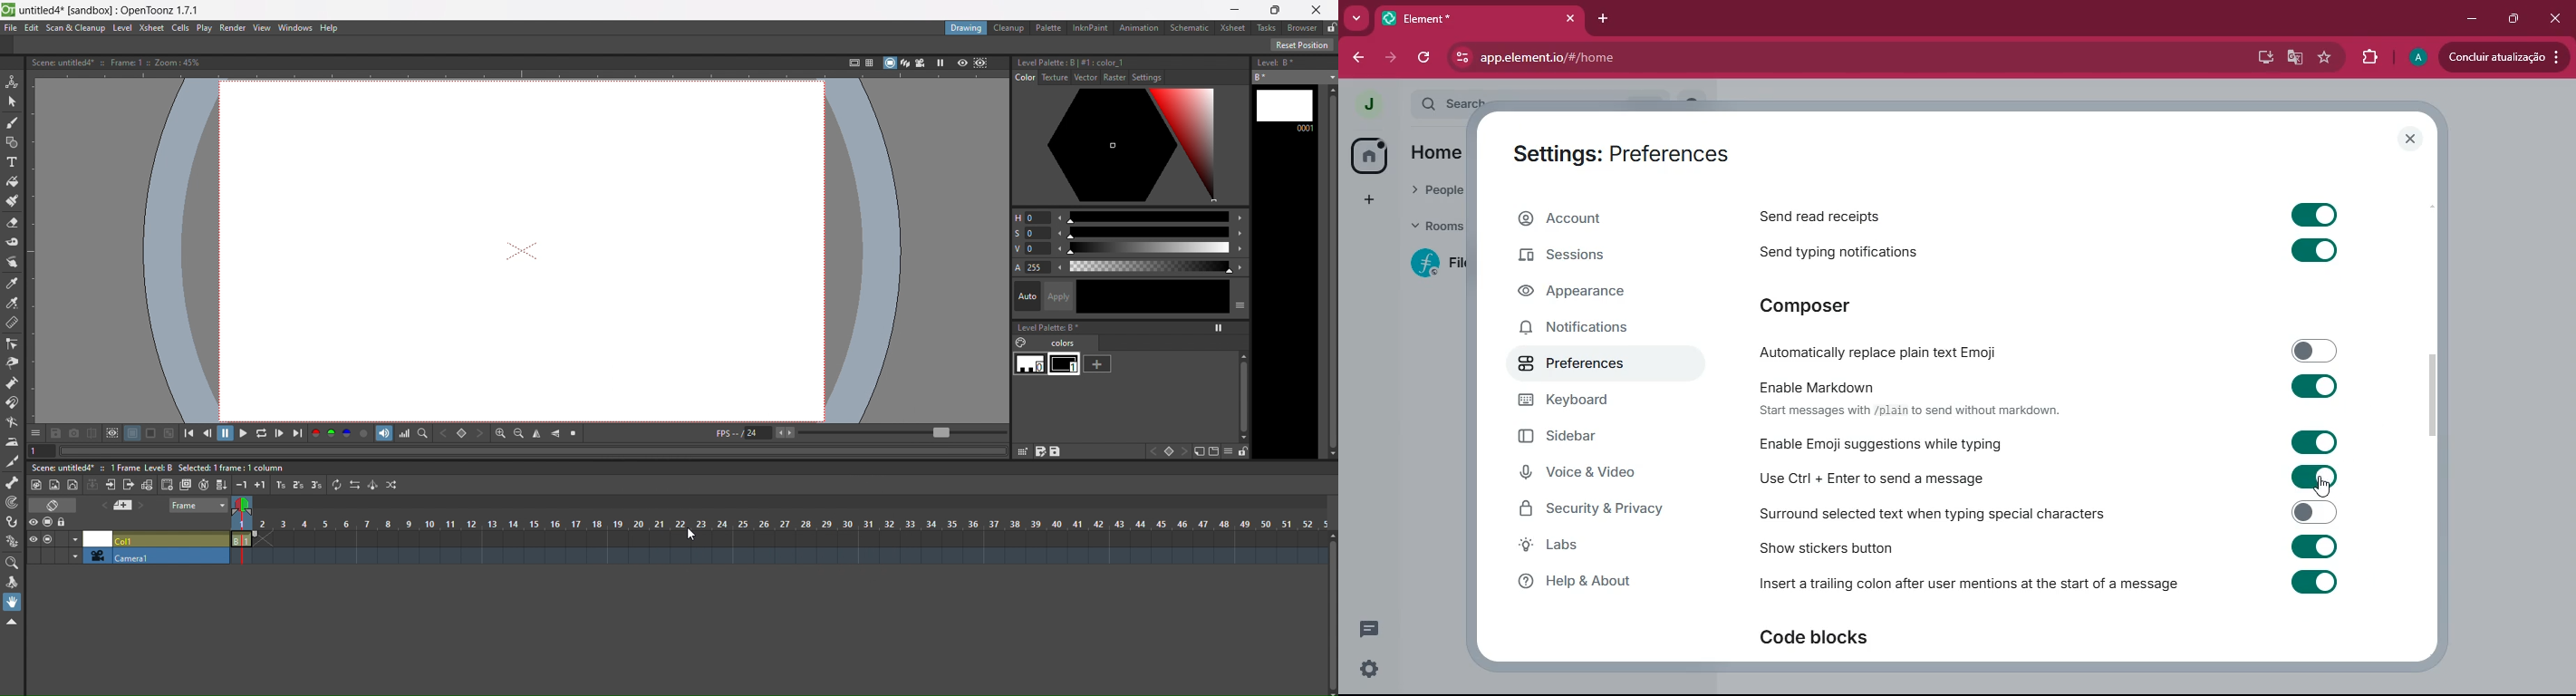 Image resolution: width=2576 pixels, height=700 pixels. I want to click on field guide, so click(868, 62).